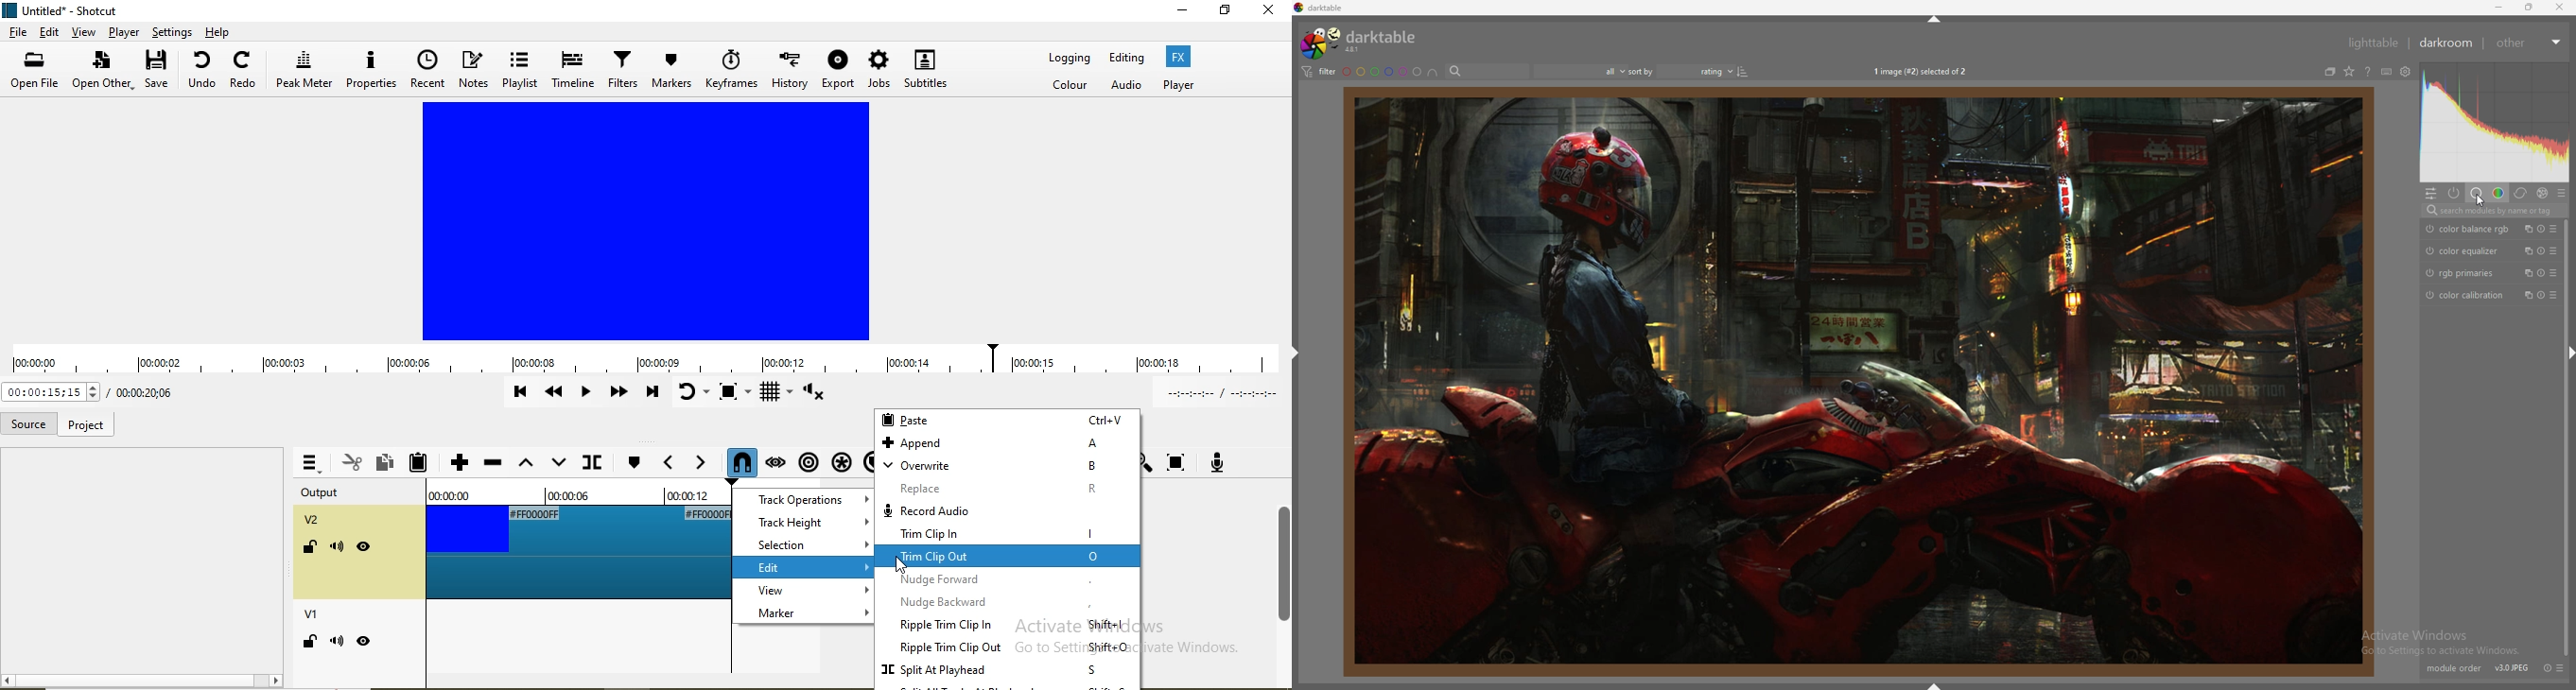 Image resolution: width=2576 pixels, height=700 pixels. I want to click on hide, so click(365, 641).